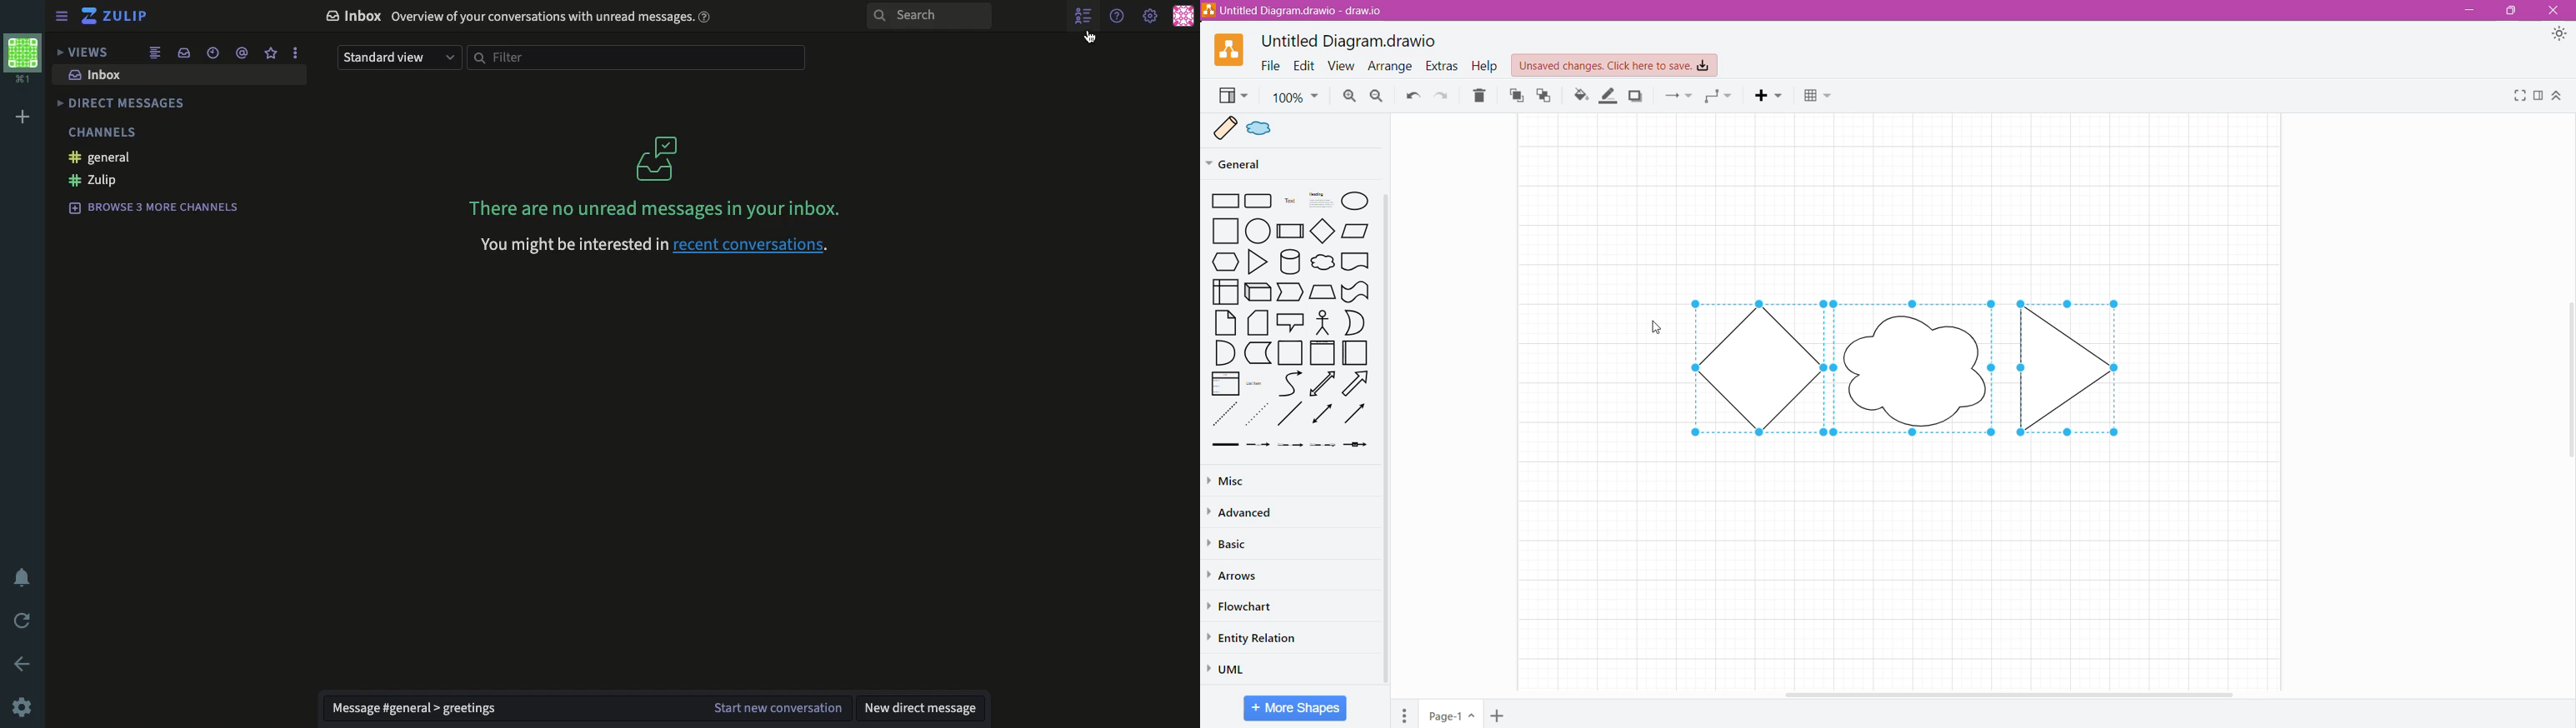 The width and height of the screenshot is (2576, 728). Describe the element at coordinates (1232, 96) in the screenshot. I see `View` at that location.